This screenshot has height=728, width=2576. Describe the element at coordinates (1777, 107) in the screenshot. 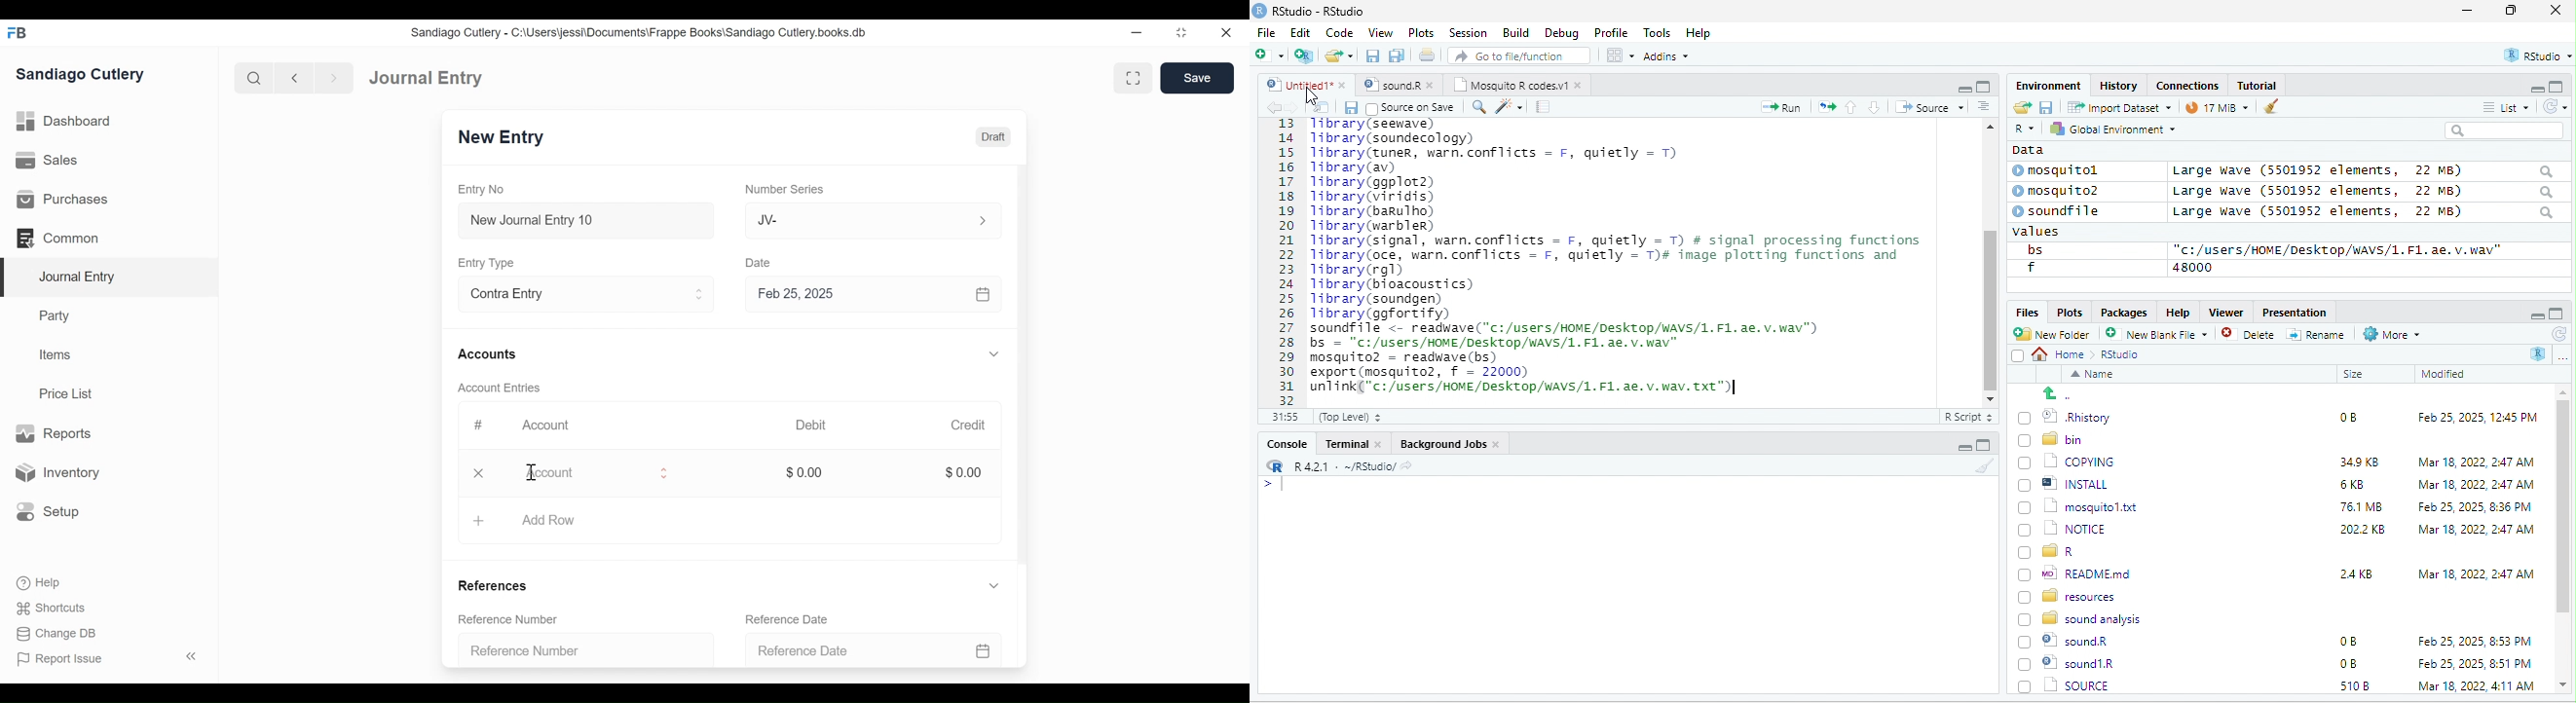

I see `Run` at that location.